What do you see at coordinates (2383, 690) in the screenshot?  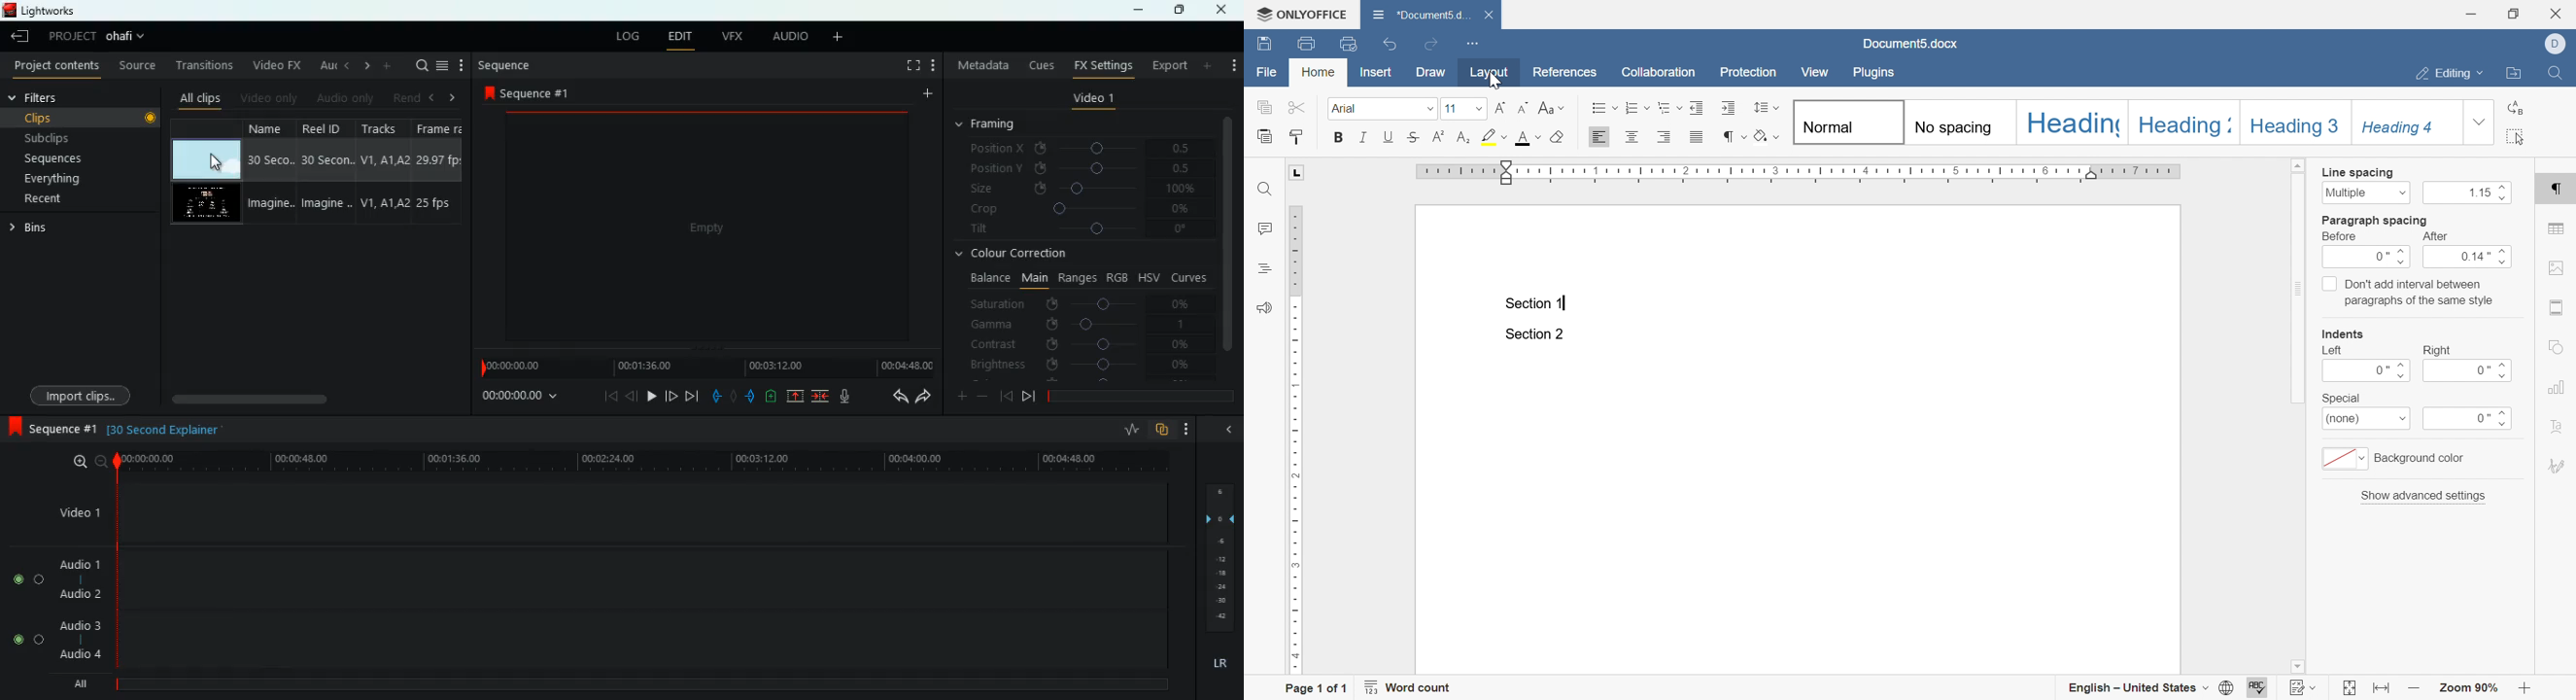 I see `fit to width` at bounding box center [2383, 690].